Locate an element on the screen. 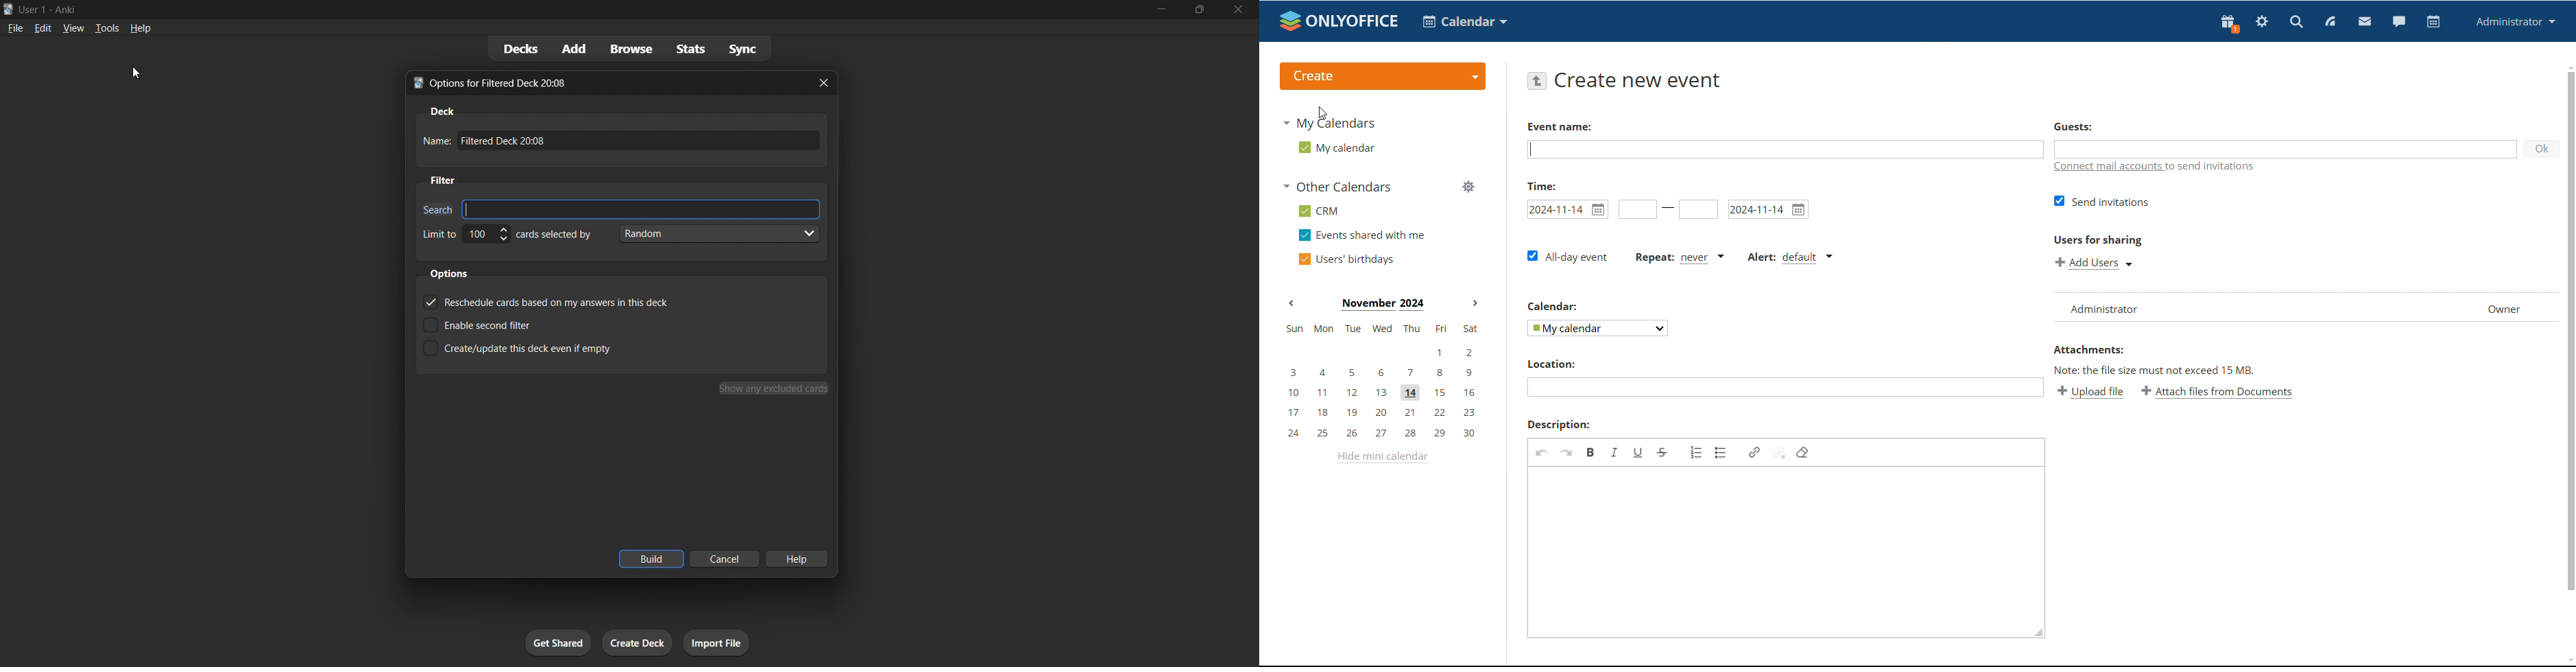  Anki is located at coordinates (65, 8).